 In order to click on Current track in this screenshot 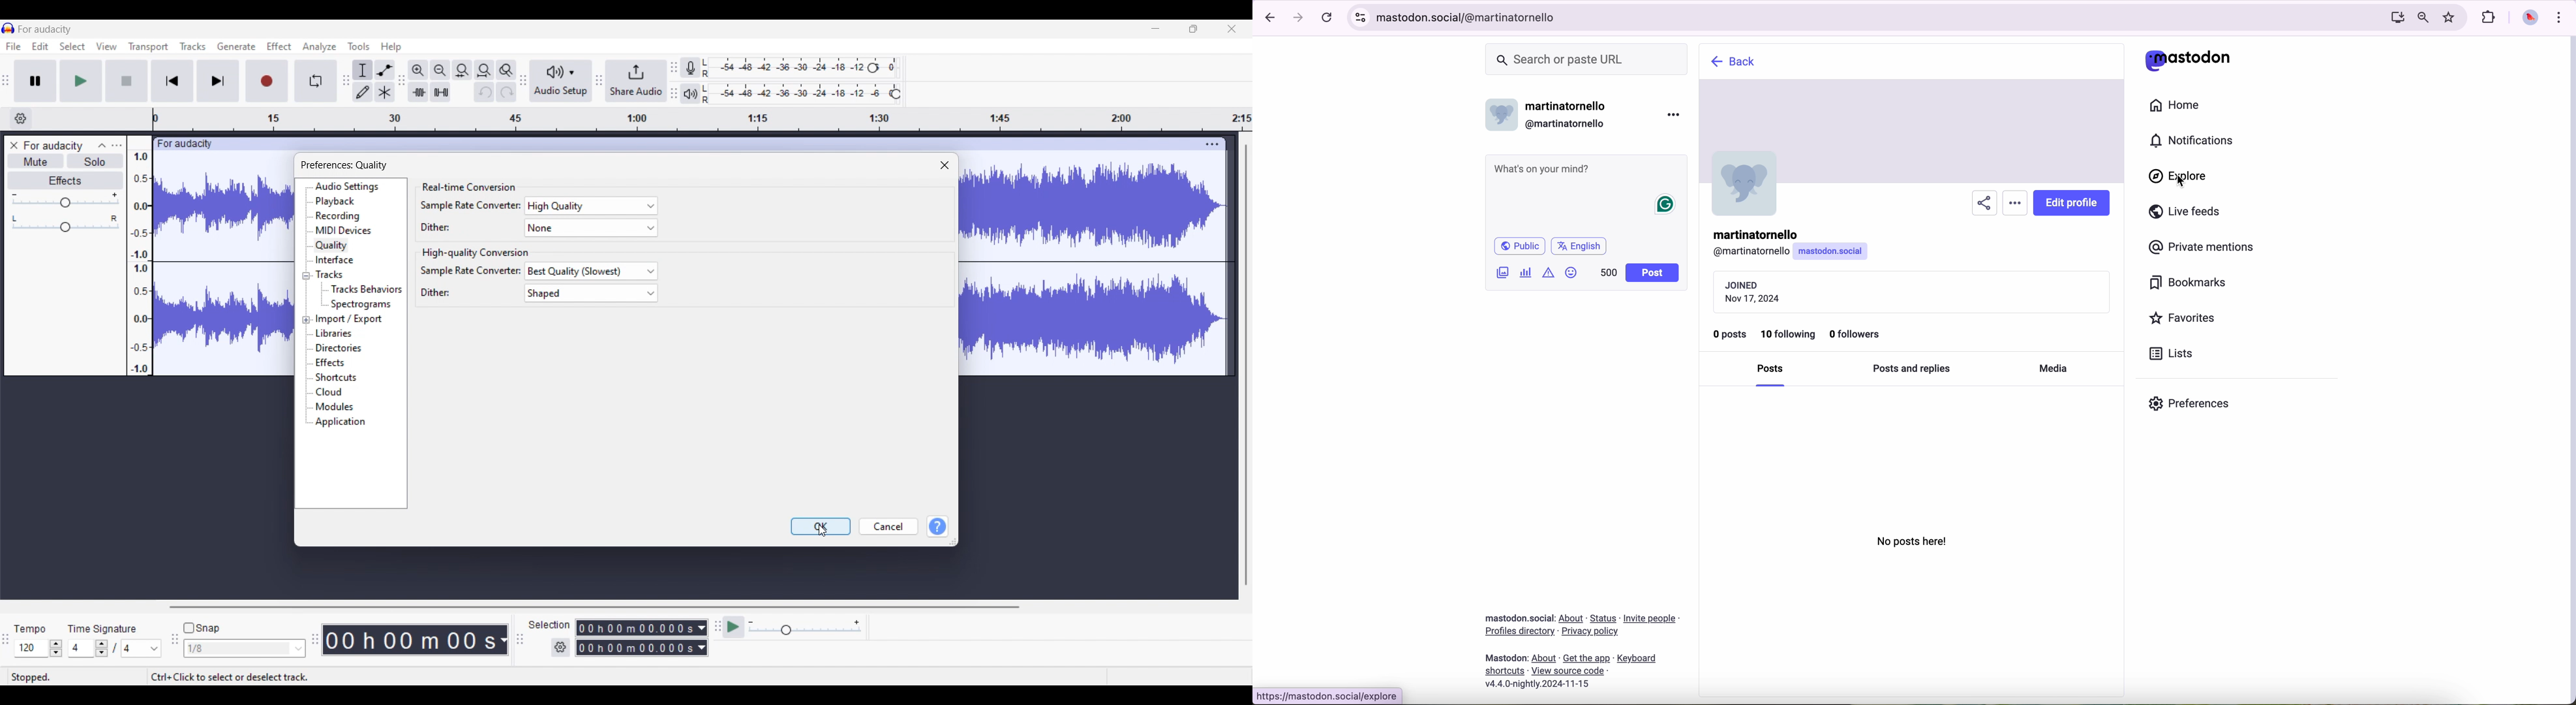, I will do `click(1095, 268)`.